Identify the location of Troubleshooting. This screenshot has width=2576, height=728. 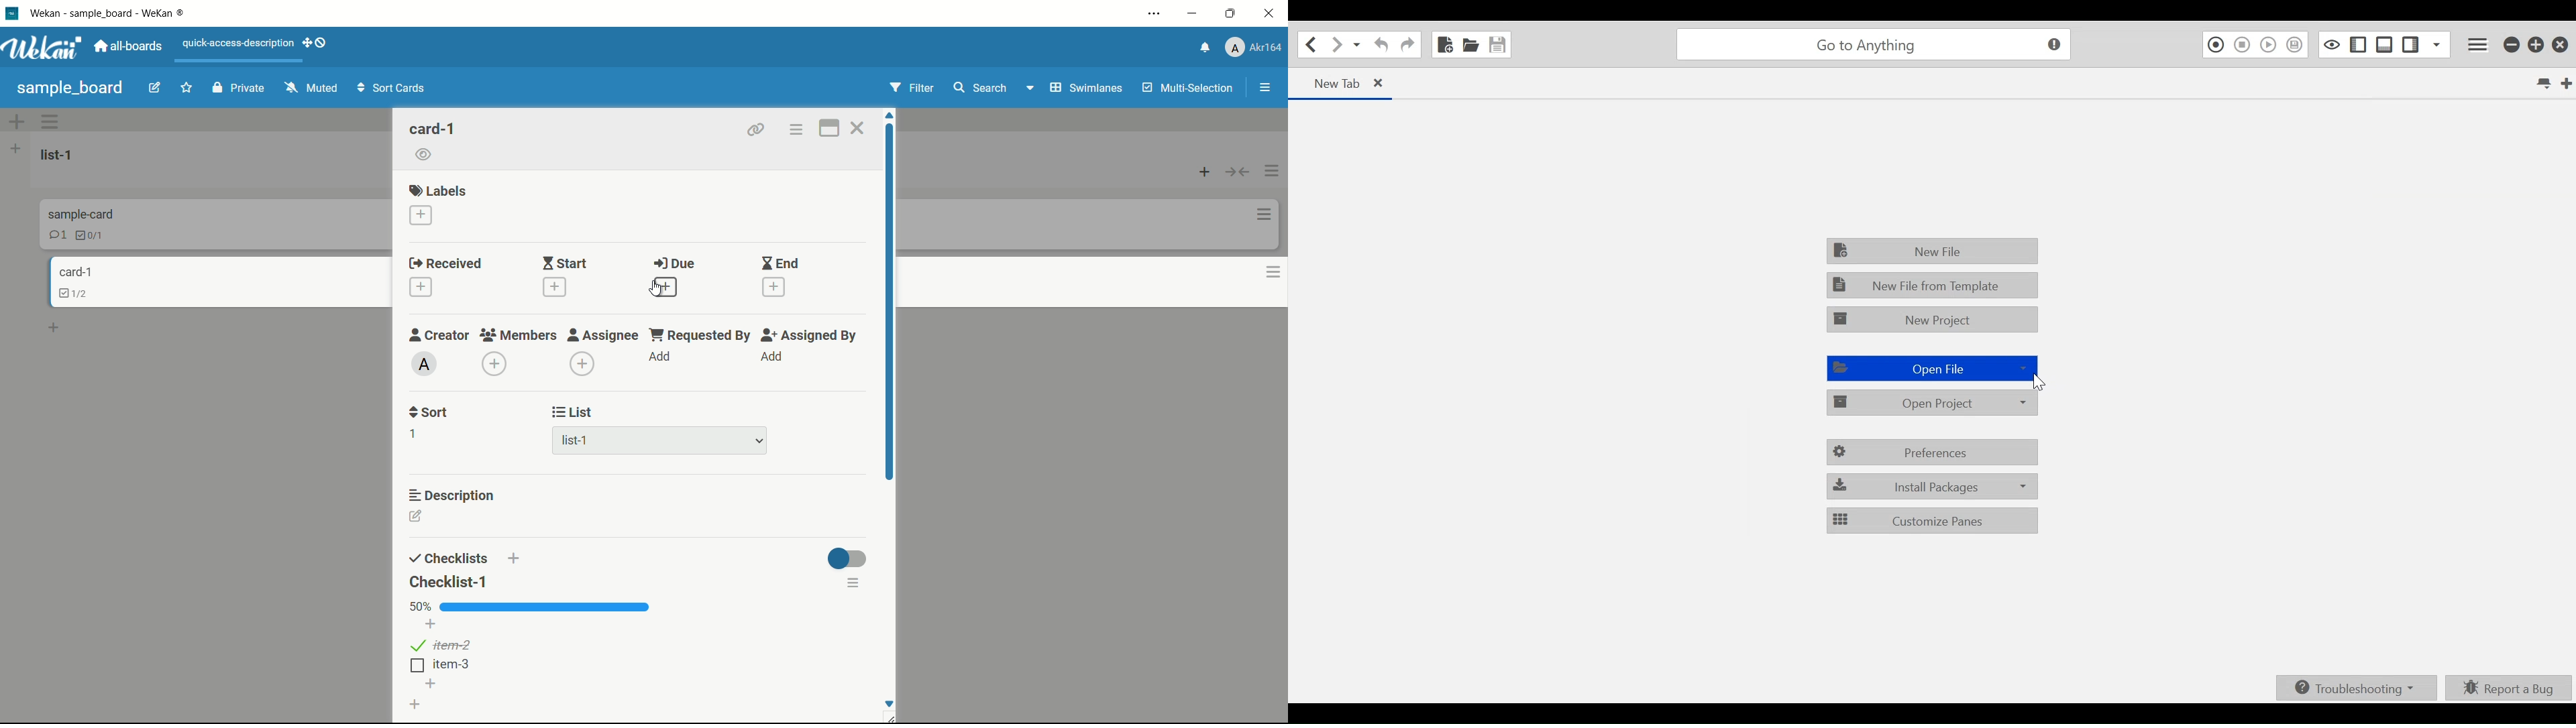
(2360, 688).